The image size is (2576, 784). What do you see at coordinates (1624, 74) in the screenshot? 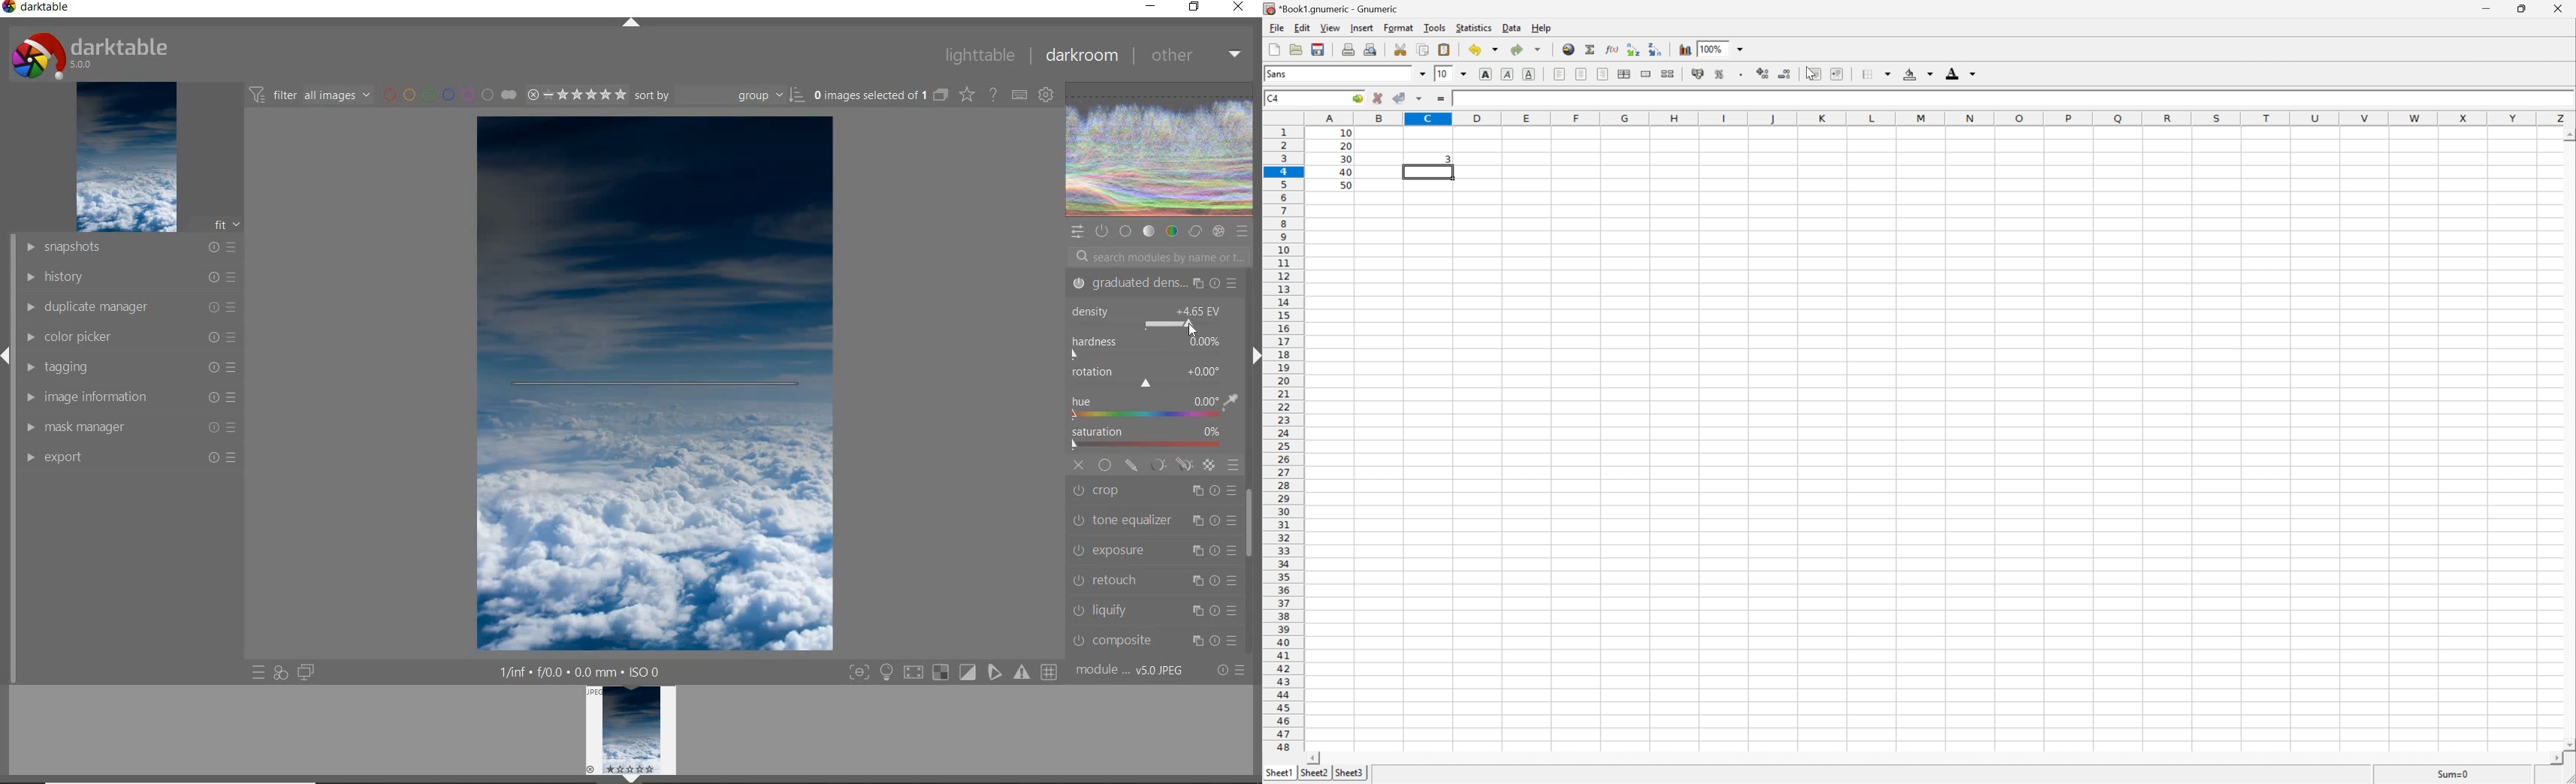
I see `Center horizontally across the selection` at bounding box center [1624, 74].